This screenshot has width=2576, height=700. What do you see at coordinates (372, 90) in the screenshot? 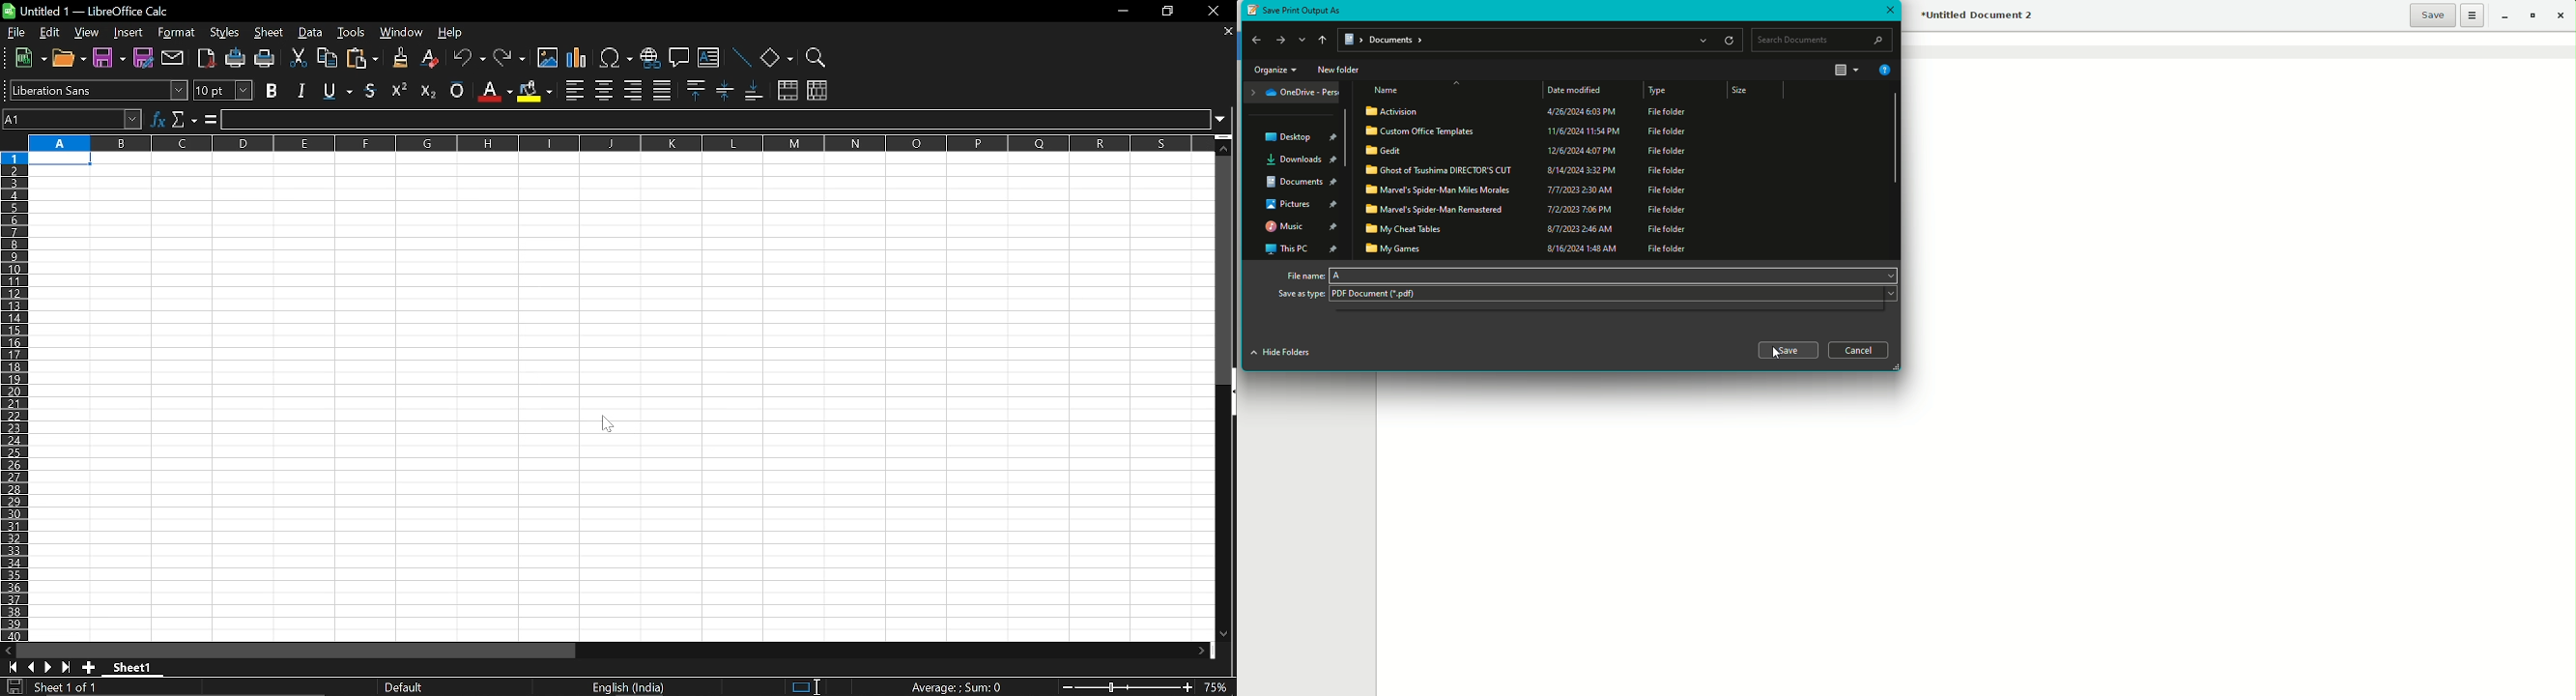
I see `underline` at bounding box center [372, 90].